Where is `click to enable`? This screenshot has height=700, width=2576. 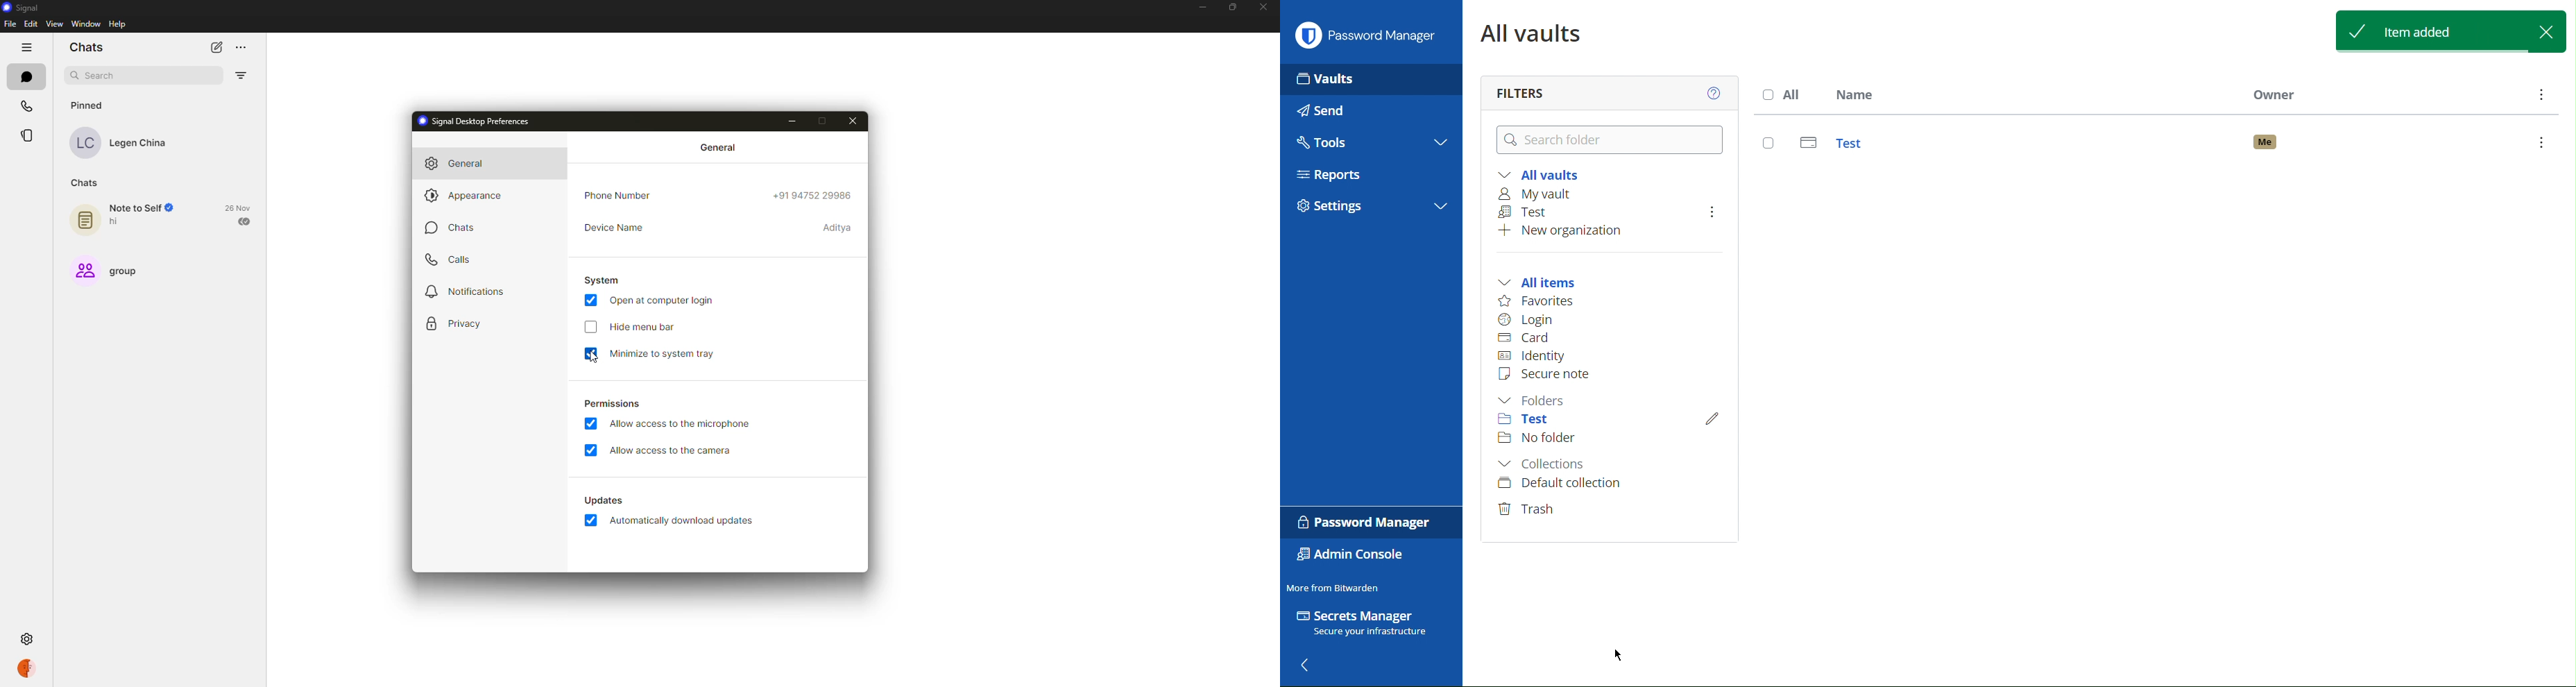
click to enable is located at coordinates (590, 326).